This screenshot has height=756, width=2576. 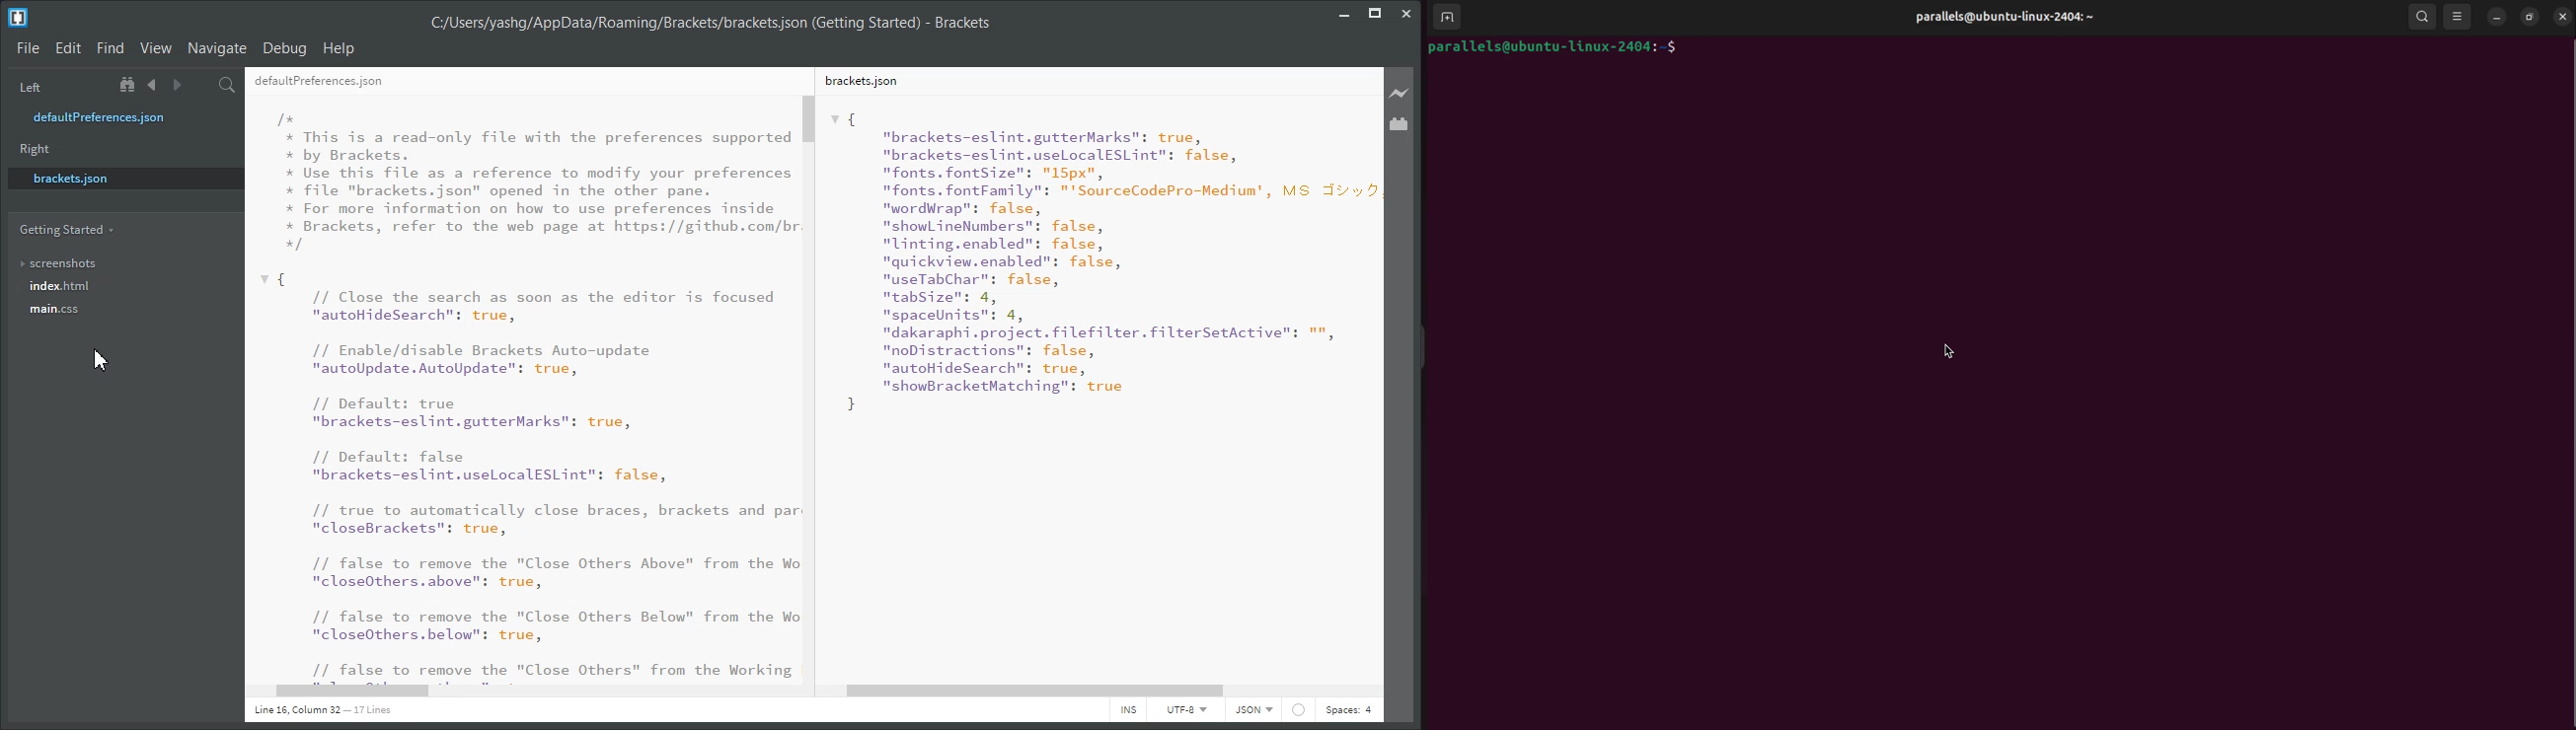 What do you see at coordinates (1128, 710) in the screenshot?
I see `INS` at bounding box center [1128, 710].